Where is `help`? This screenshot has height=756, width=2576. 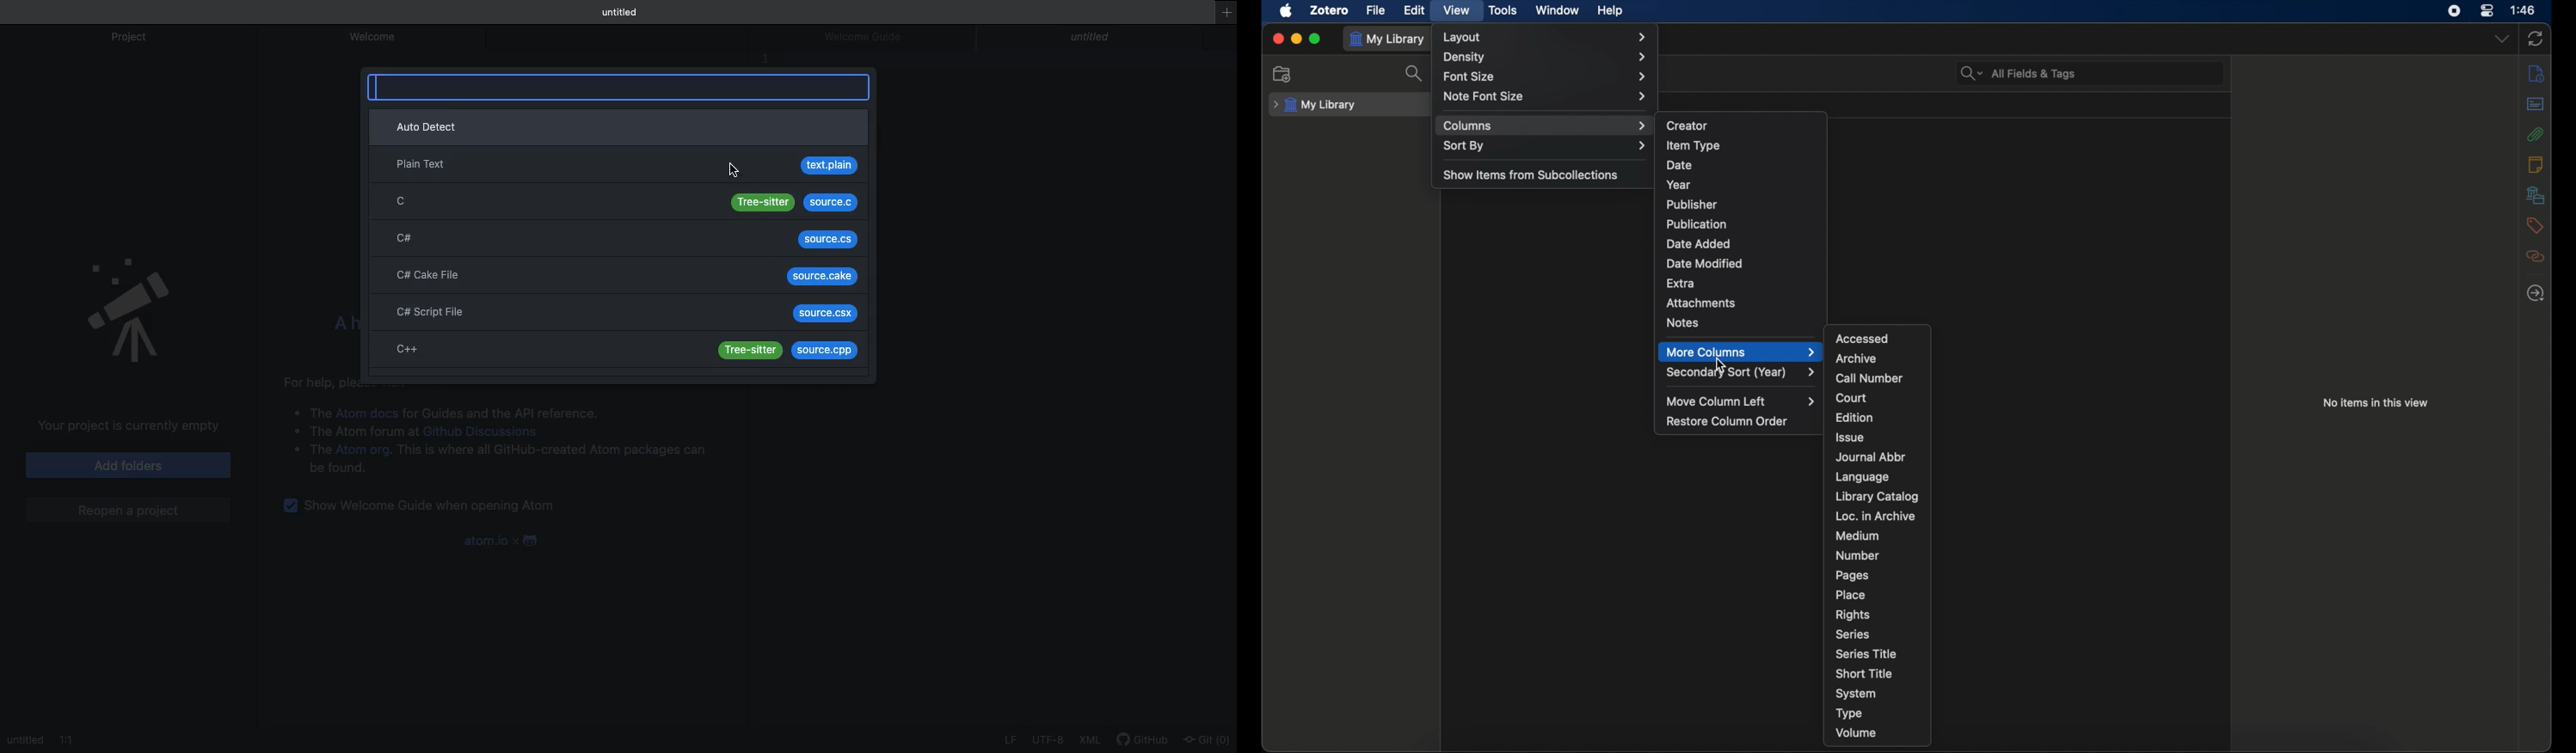 help is located at coordinates (1609, 10).